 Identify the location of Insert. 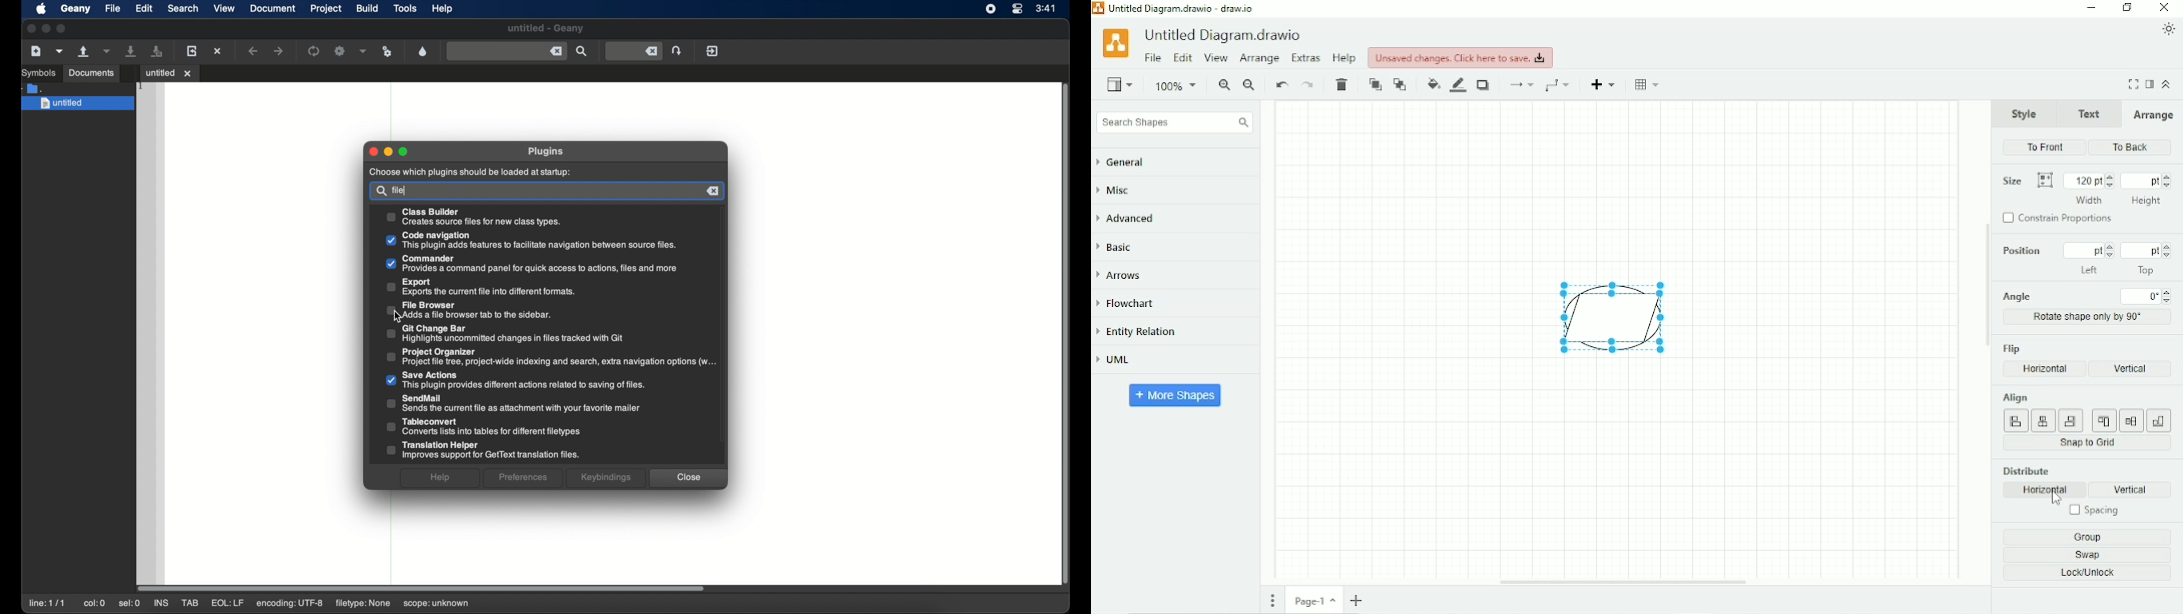
(1605, 84).